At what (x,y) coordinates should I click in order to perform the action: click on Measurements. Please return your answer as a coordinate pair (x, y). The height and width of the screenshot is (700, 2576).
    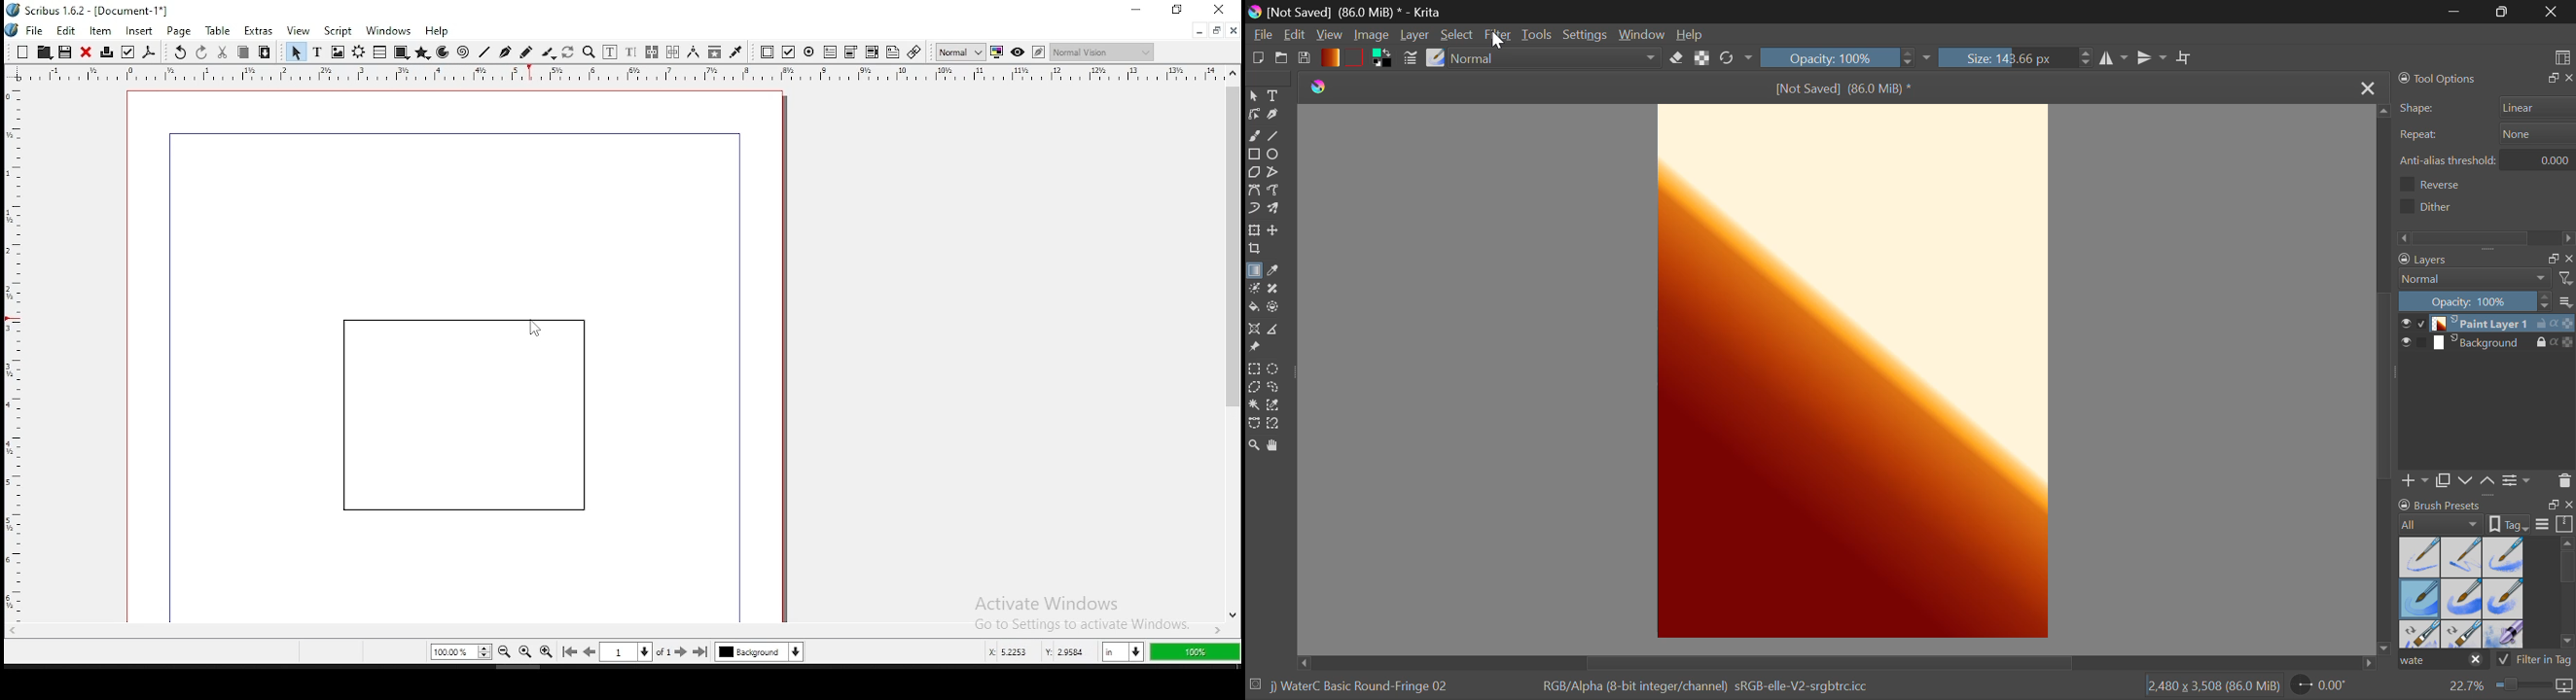
    Looking at the image, I should click on (1281, 329).